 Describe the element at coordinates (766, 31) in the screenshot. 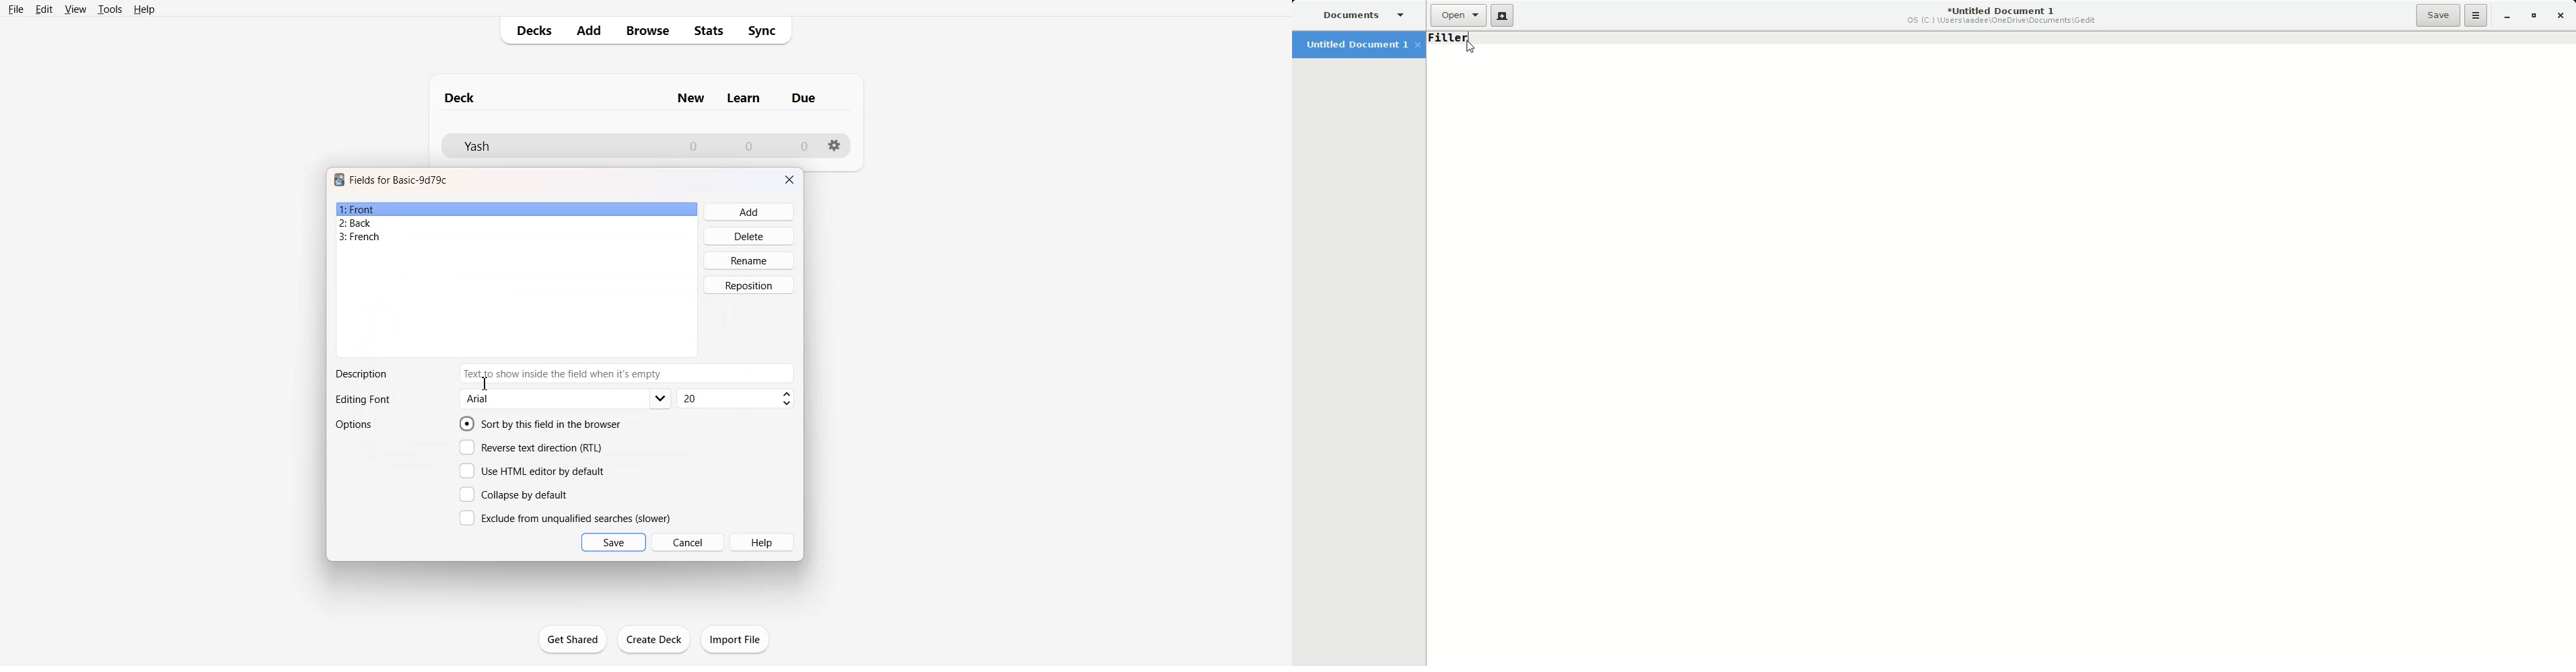

I see `Sync` at that location.